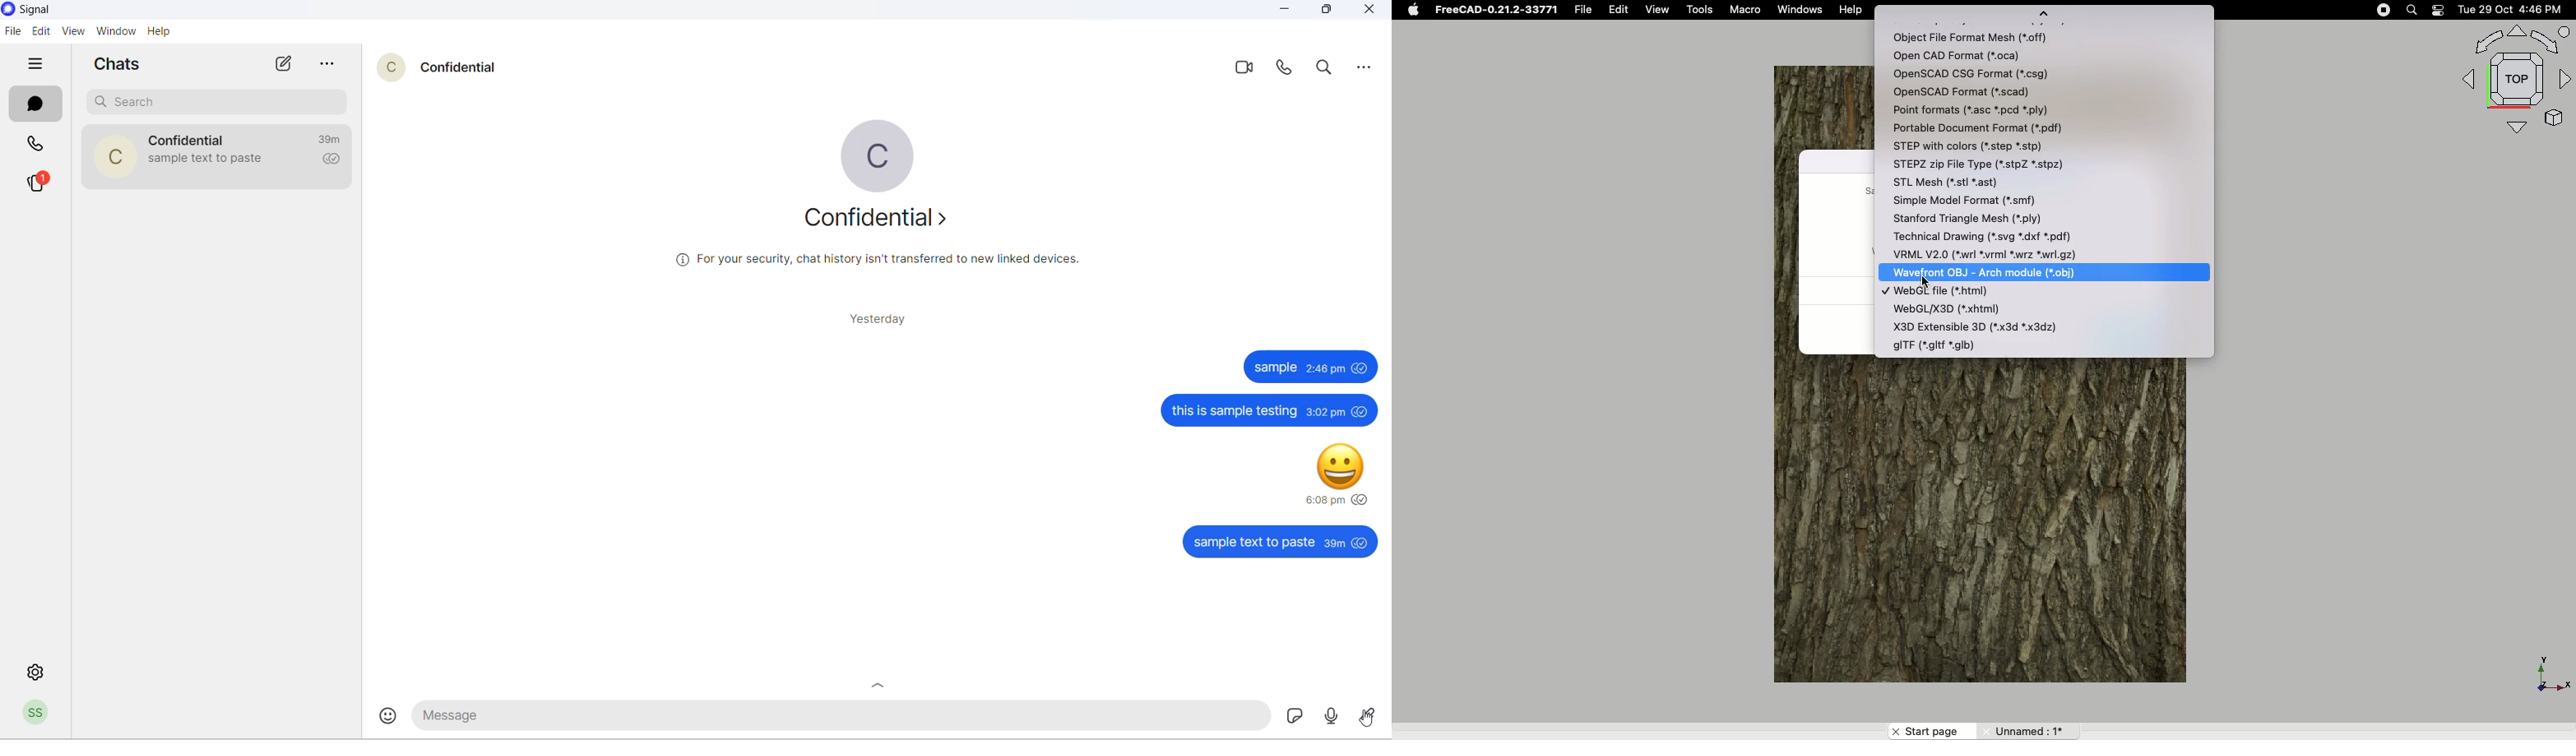 This screenshot has width=2576, height=756. What do you see at coordinates (1620, 10) in the screenshot?
I see `Edit` at bounding box center [1620, 10].